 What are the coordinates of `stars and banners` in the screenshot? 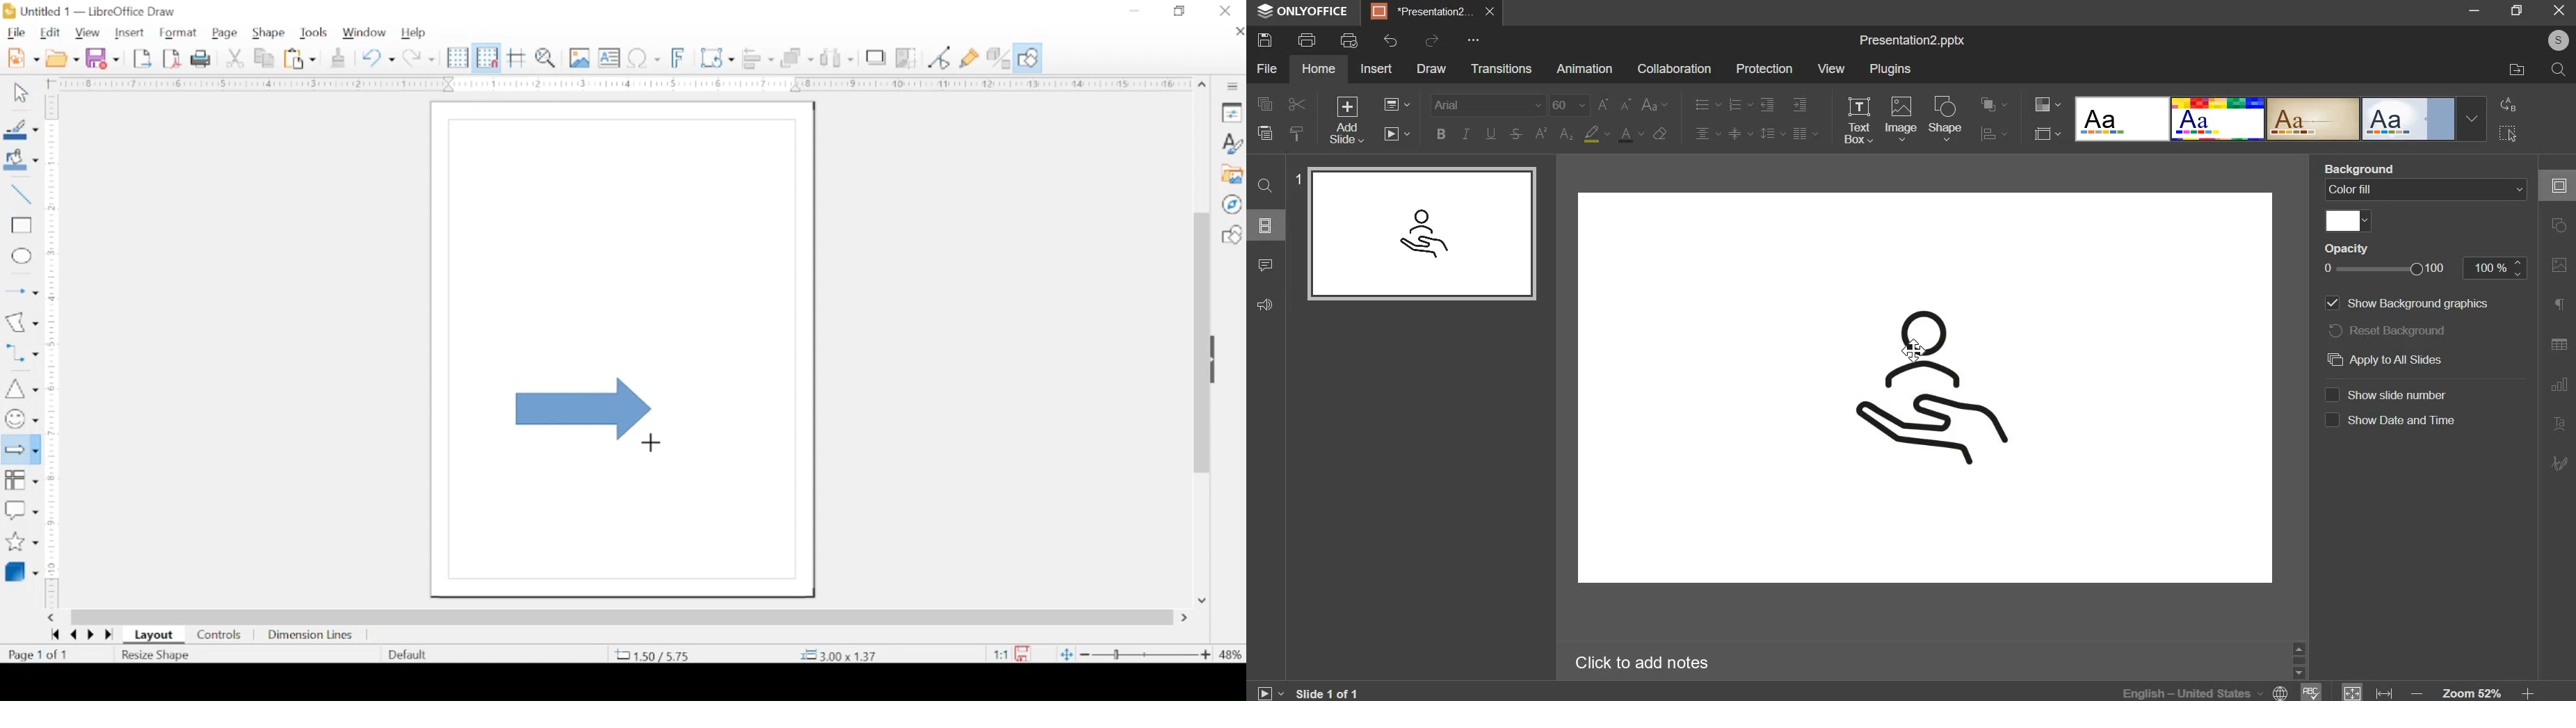 It's located at (21, 543).